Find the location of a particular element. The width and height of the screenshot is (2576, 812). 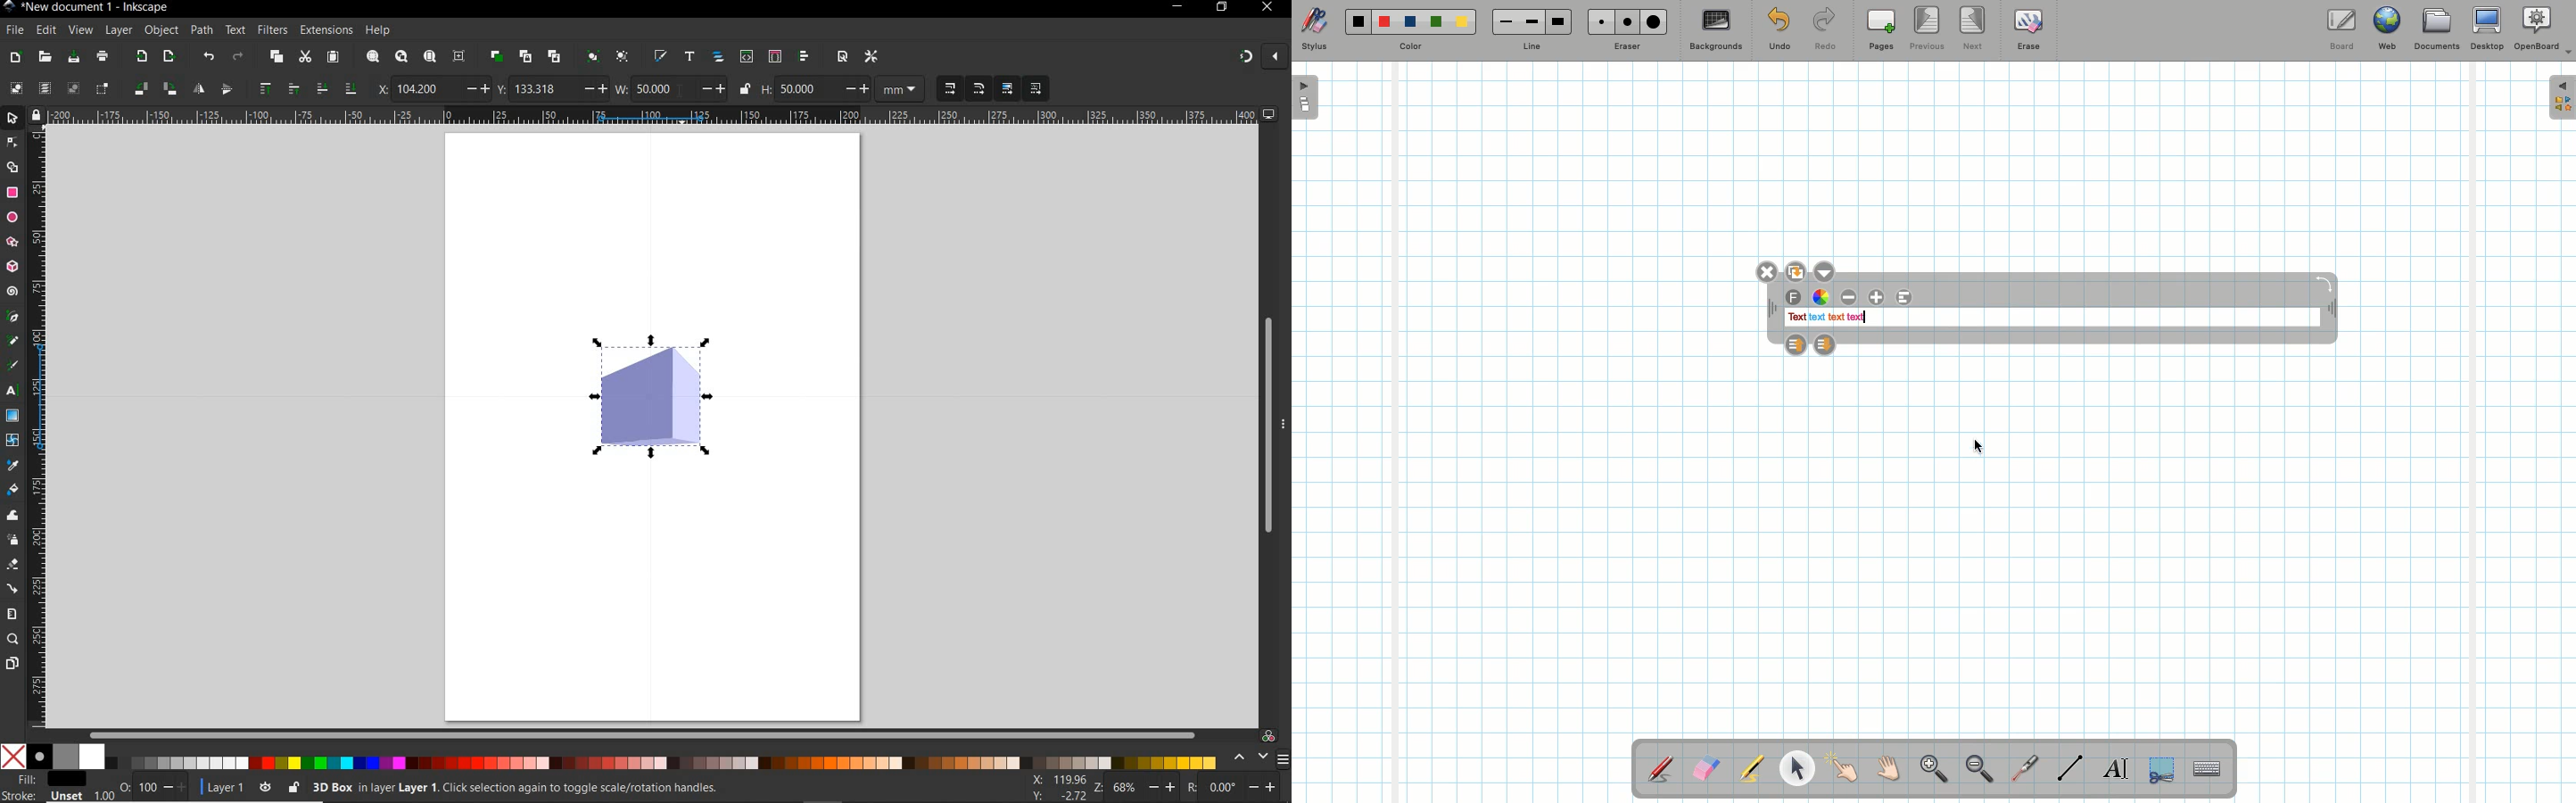

node tool is located at coordinates (12, 143).